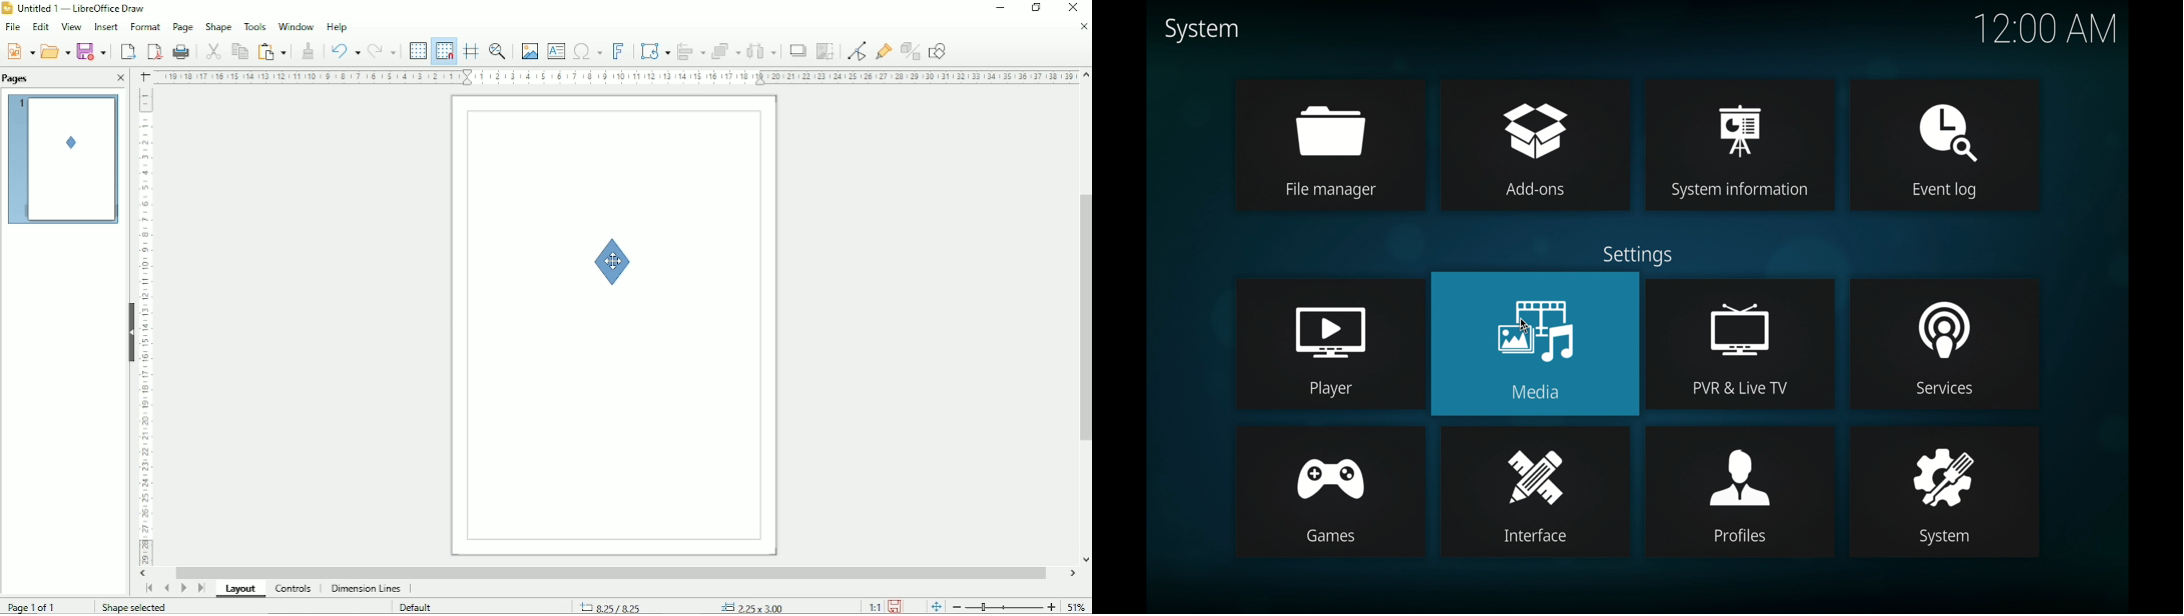 The width and height of the screenshot is (2184, 616). Describe the element at coordinates (1075, 8) in the screenshot. I see `Close` at that location.